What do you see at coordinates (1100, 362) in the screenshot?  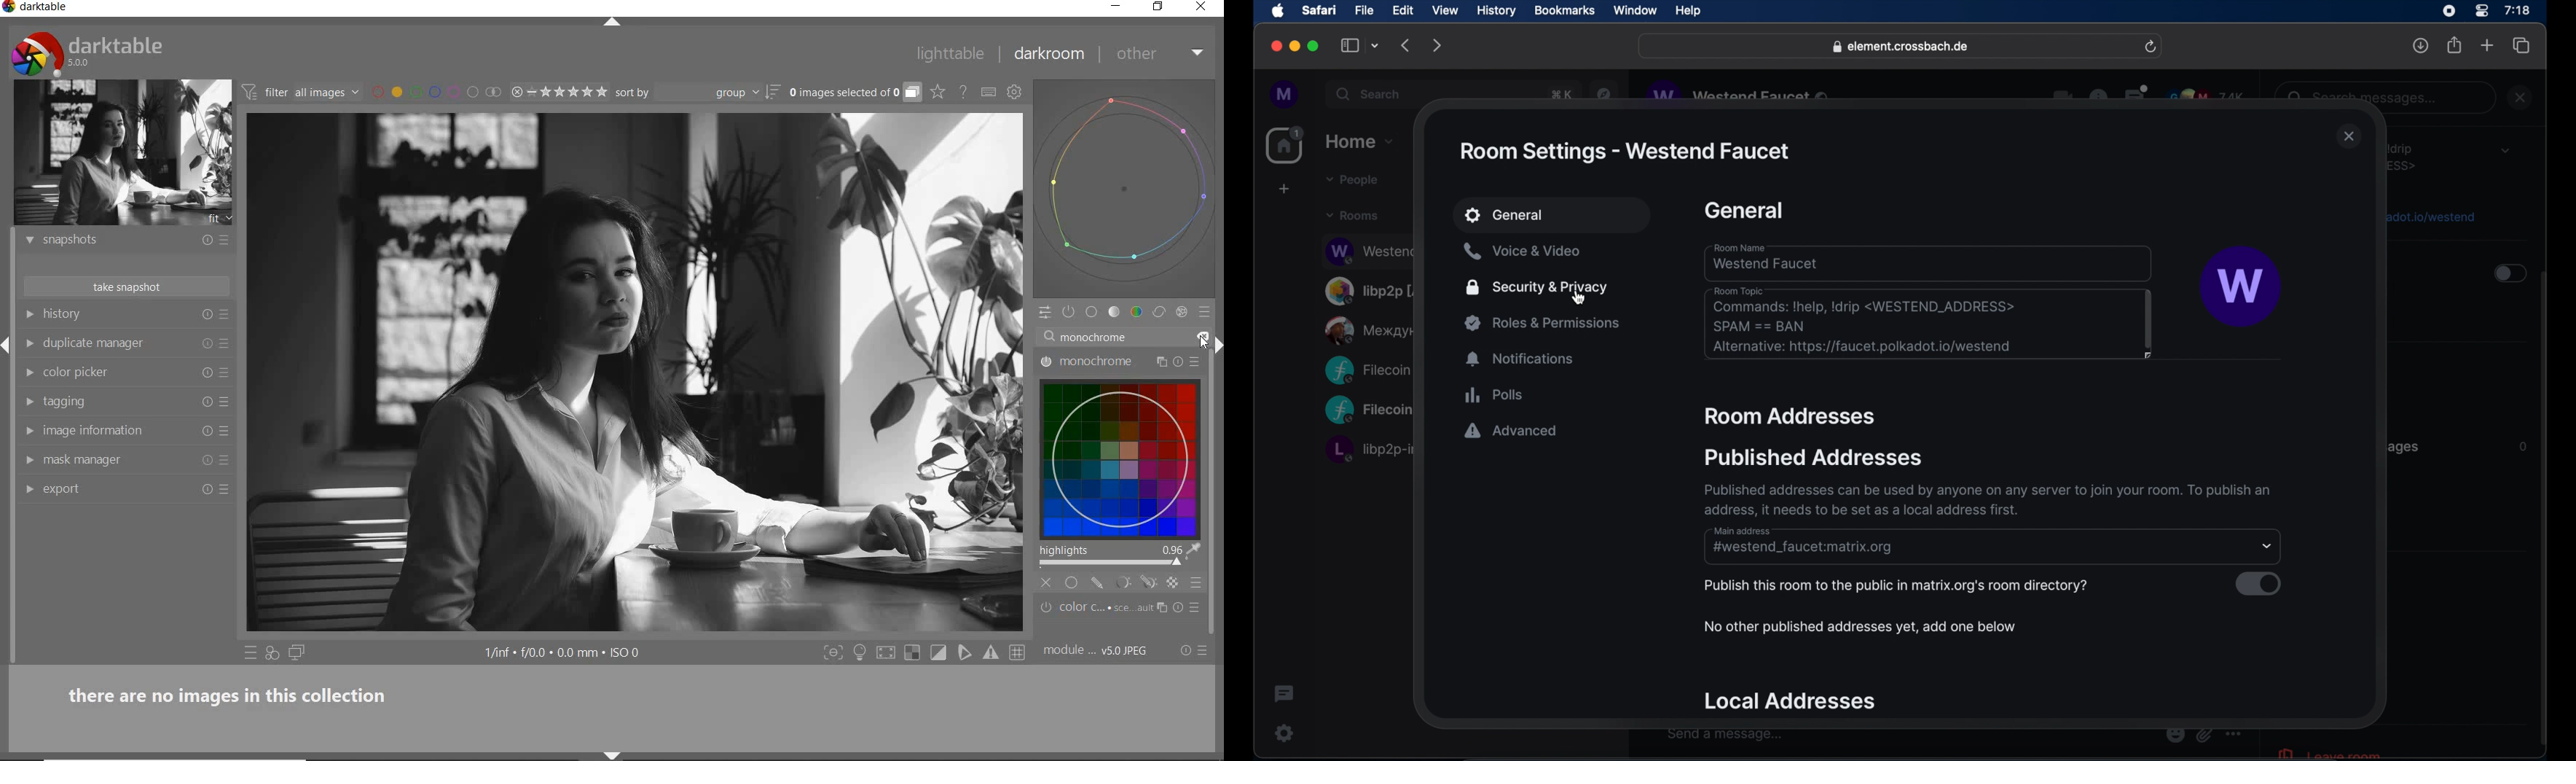 I see `monochrome` at bounding box center [1100, 362].